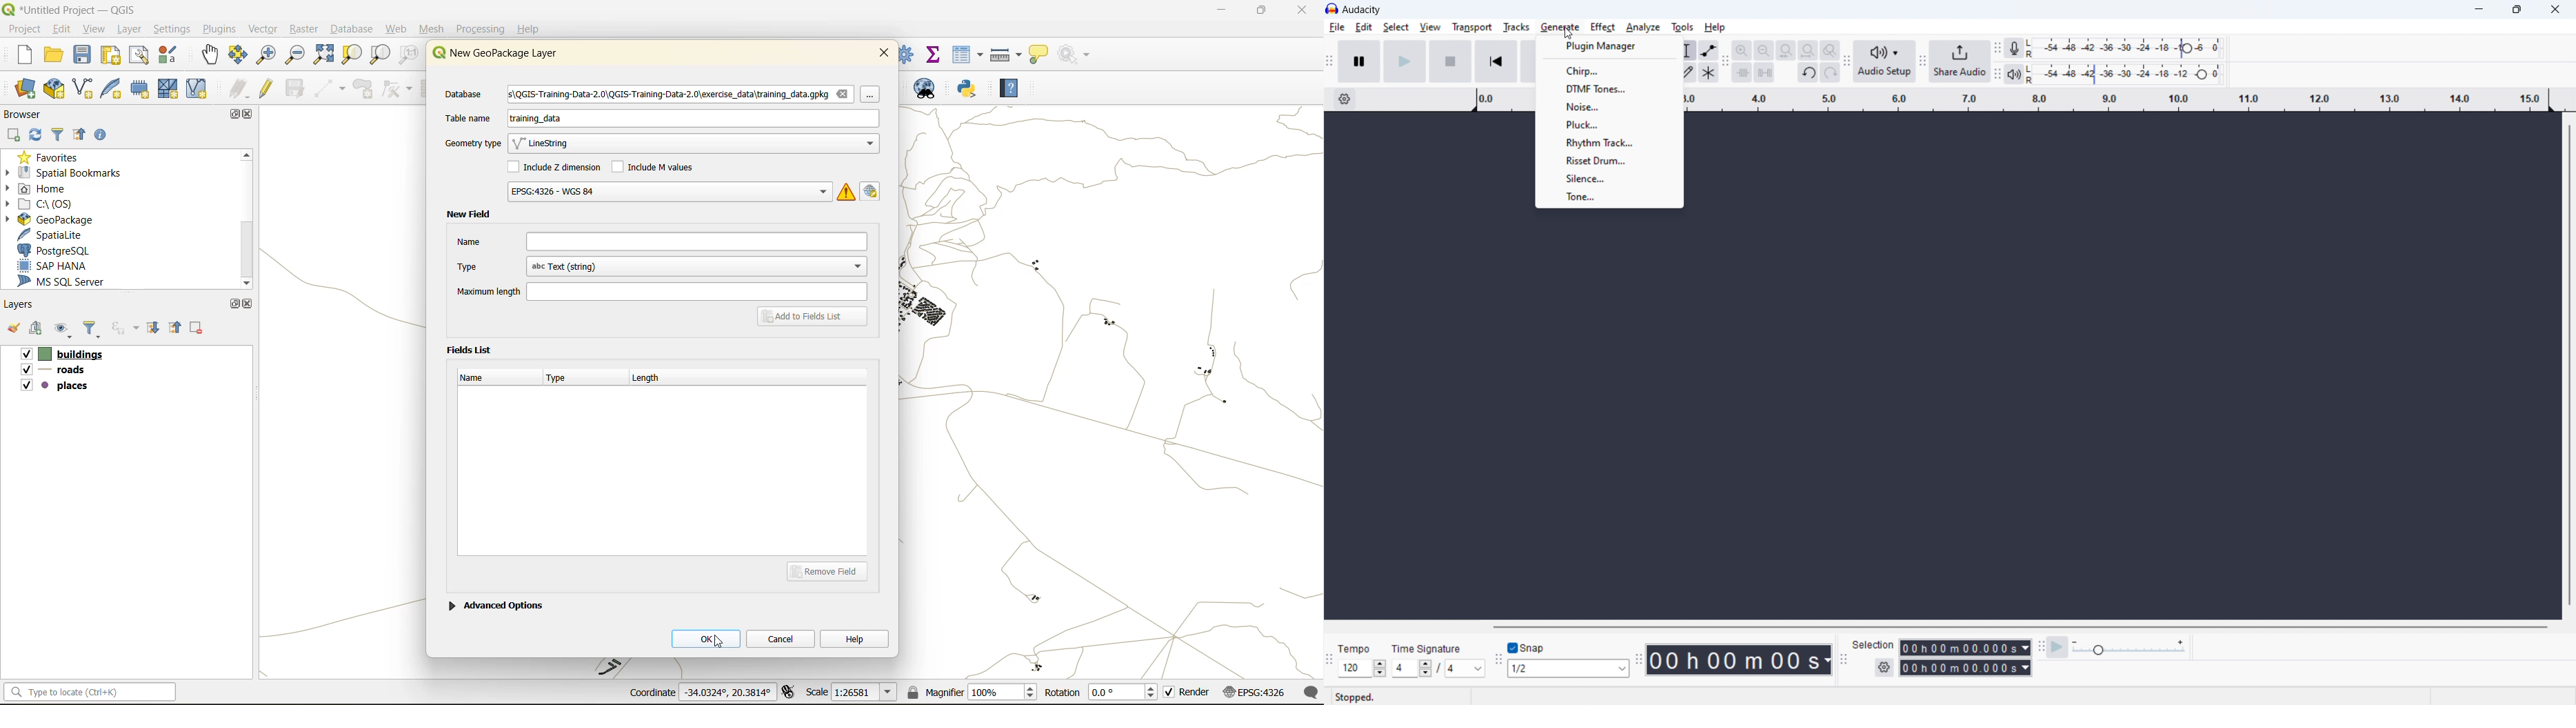  Describe the element at coordinates (1764, 50) in the screenshot. I see `zoom out` at that location.